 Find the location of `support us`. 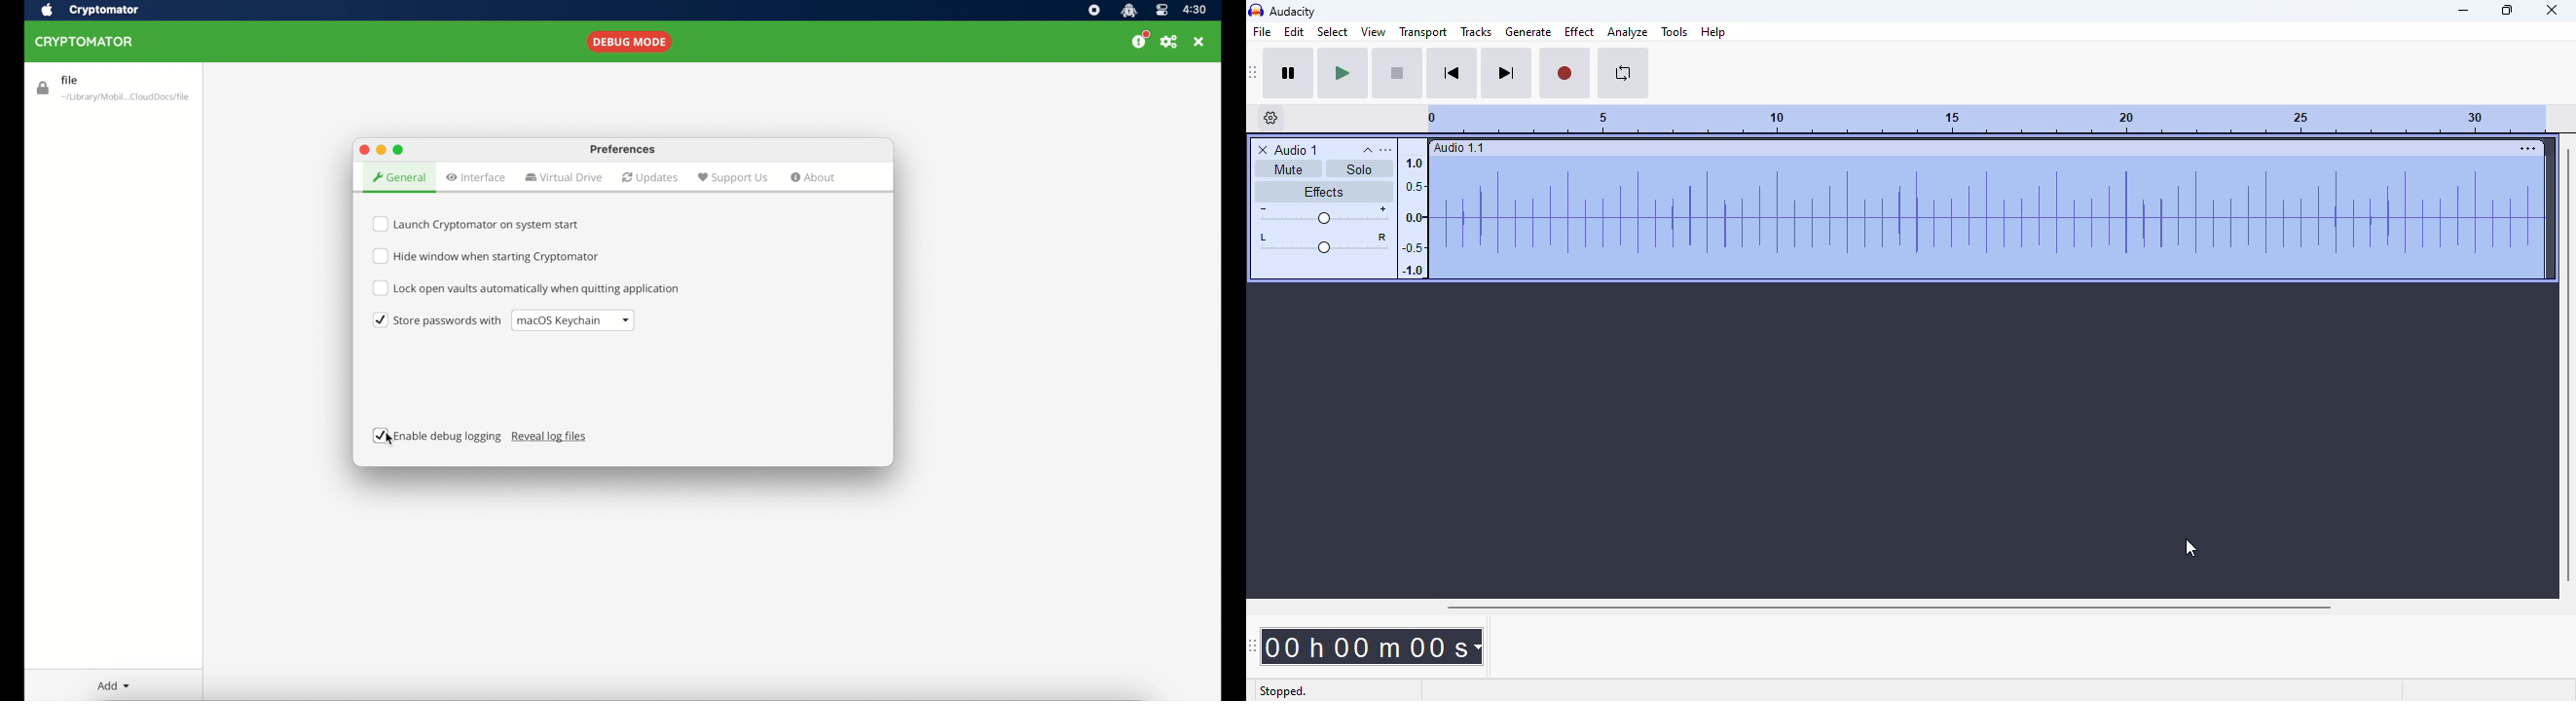

support us is located at coordinates (732, 177).